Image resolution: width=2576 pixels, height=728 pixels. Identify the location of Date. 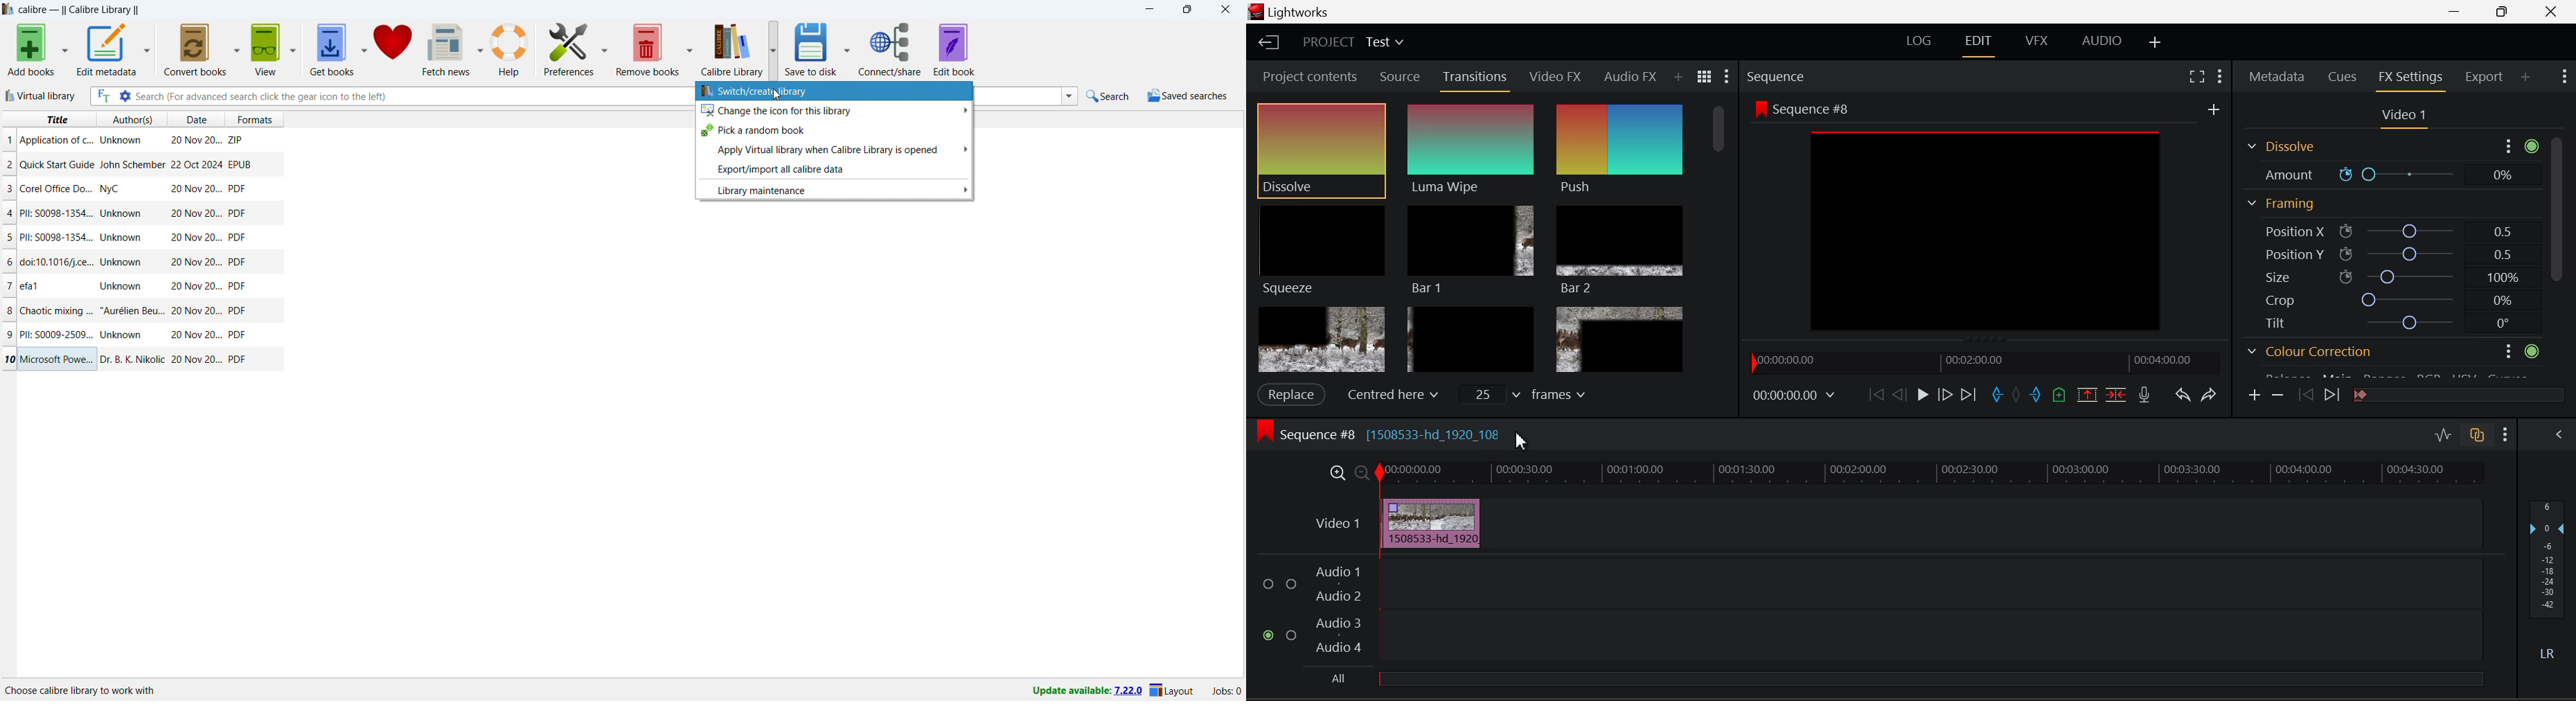
(195, 164).